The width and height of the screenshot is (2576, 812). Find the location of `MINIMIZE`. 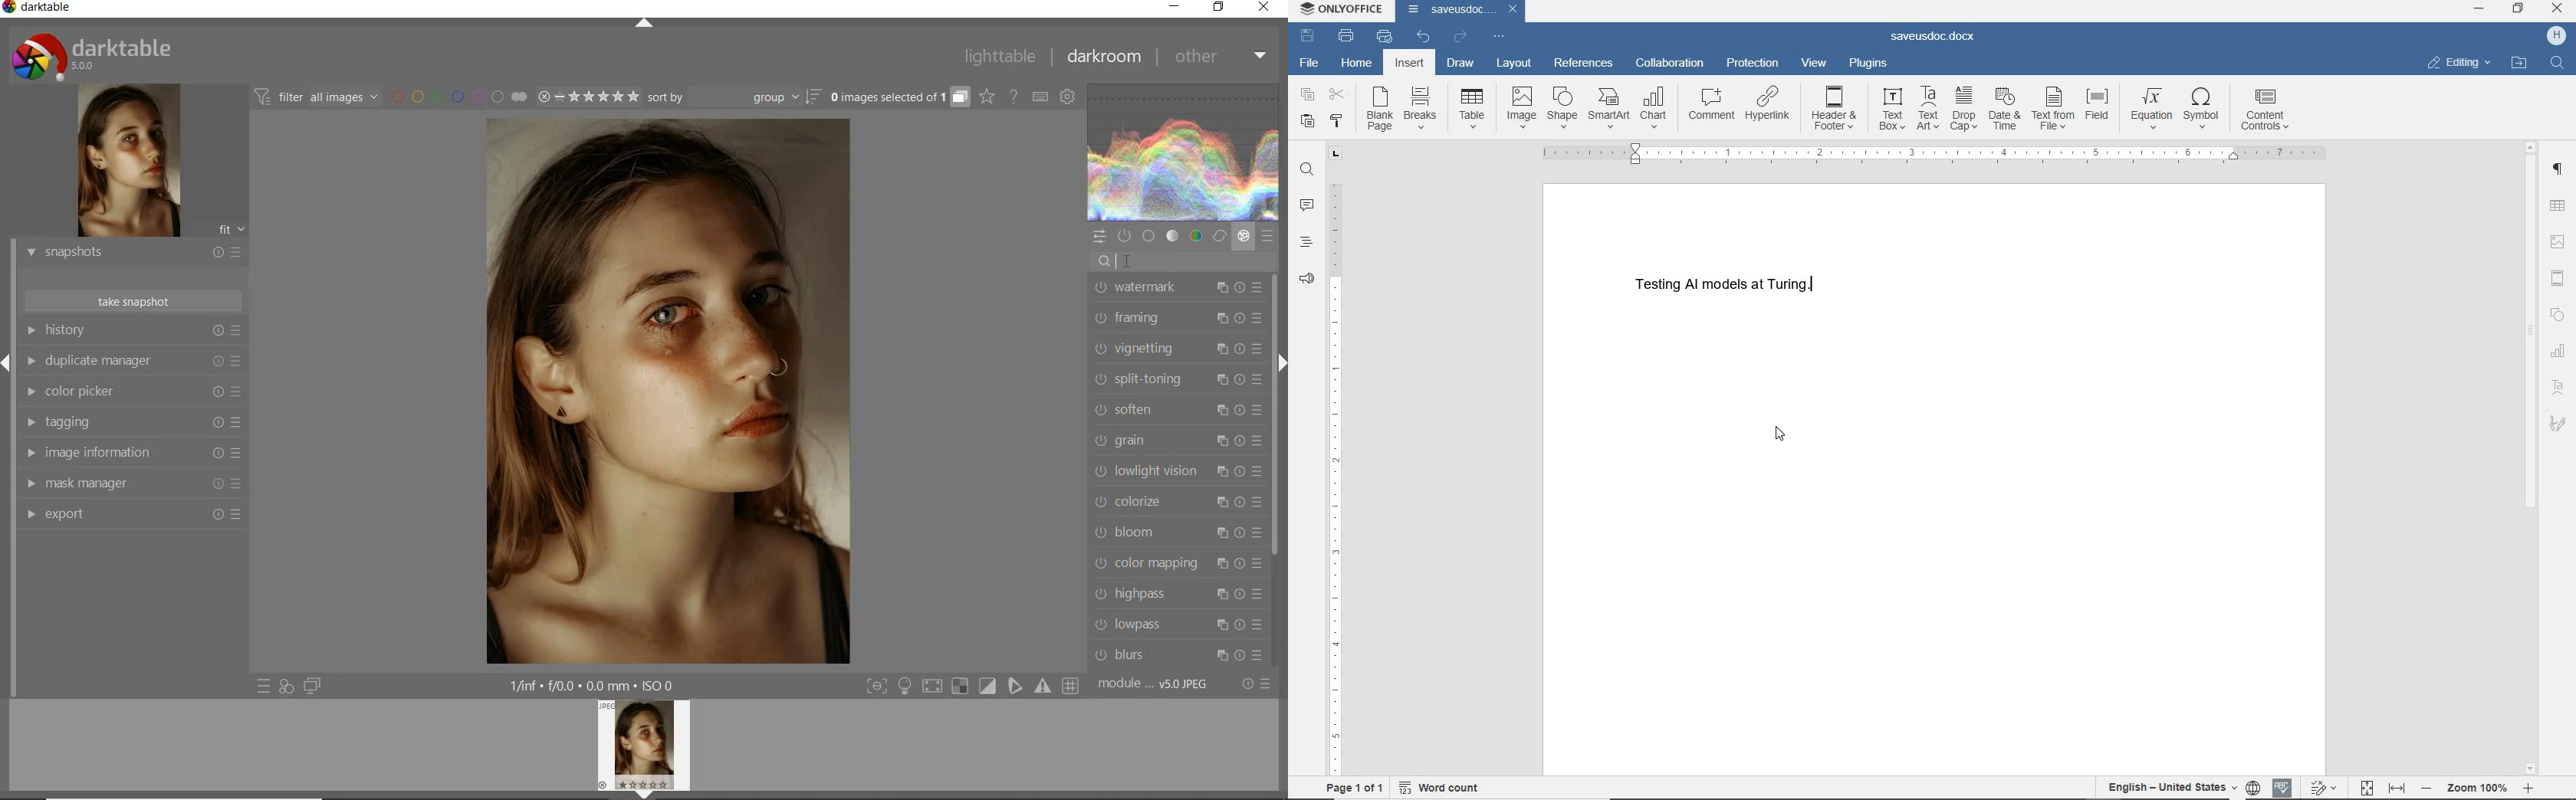

MINIMIZE is located at coordinates (2479, 9).